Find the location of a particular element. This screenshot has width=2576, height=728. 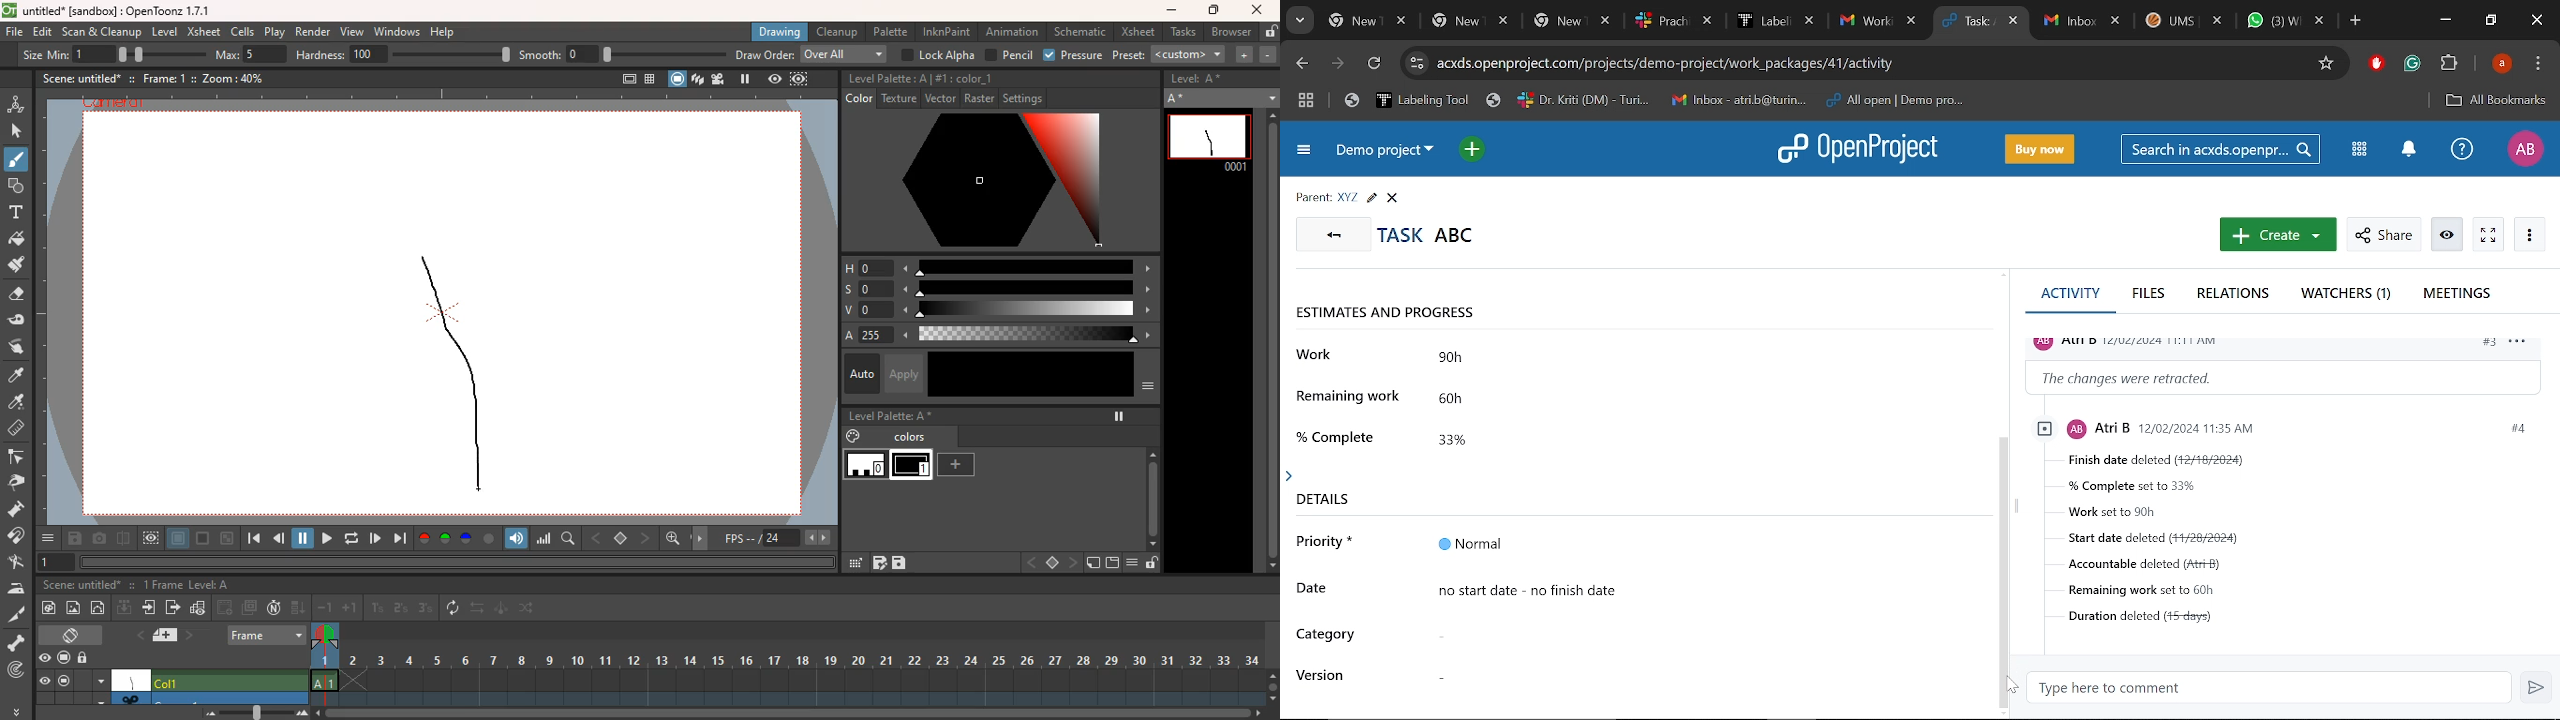

Send is located at coordinates (2535, 687).